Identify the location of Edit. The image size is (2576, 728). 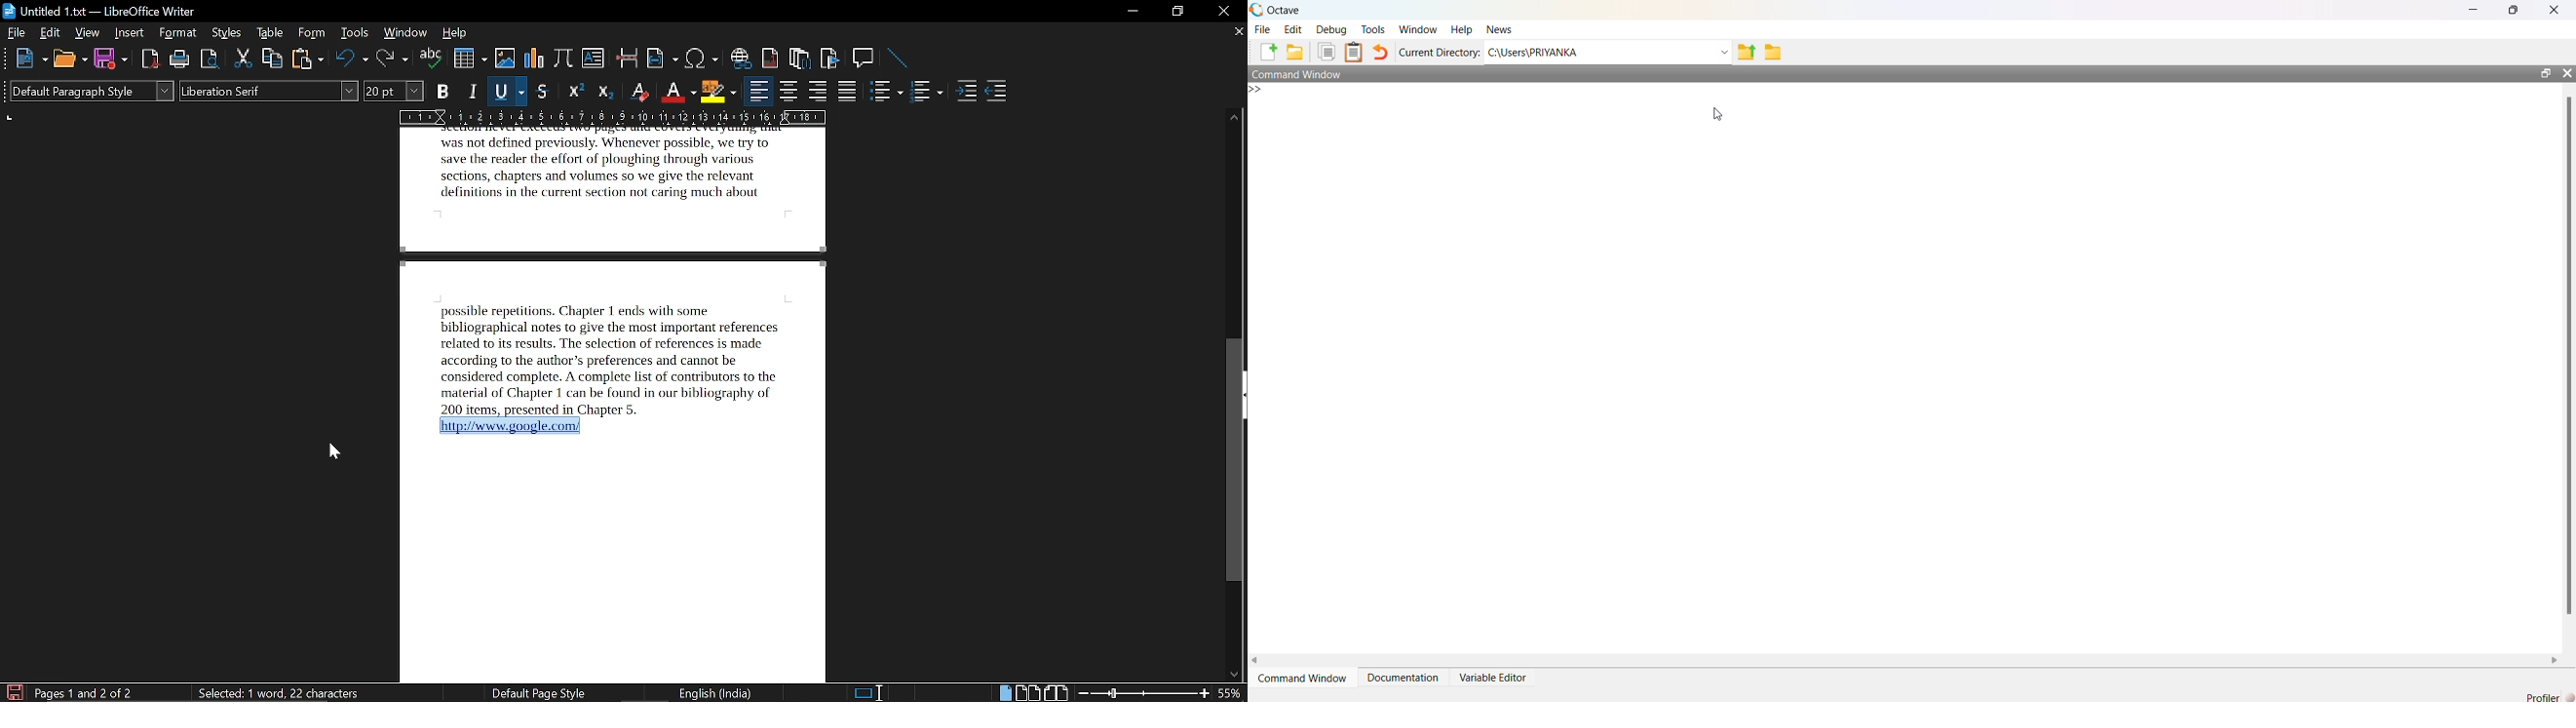
(1291, 28).